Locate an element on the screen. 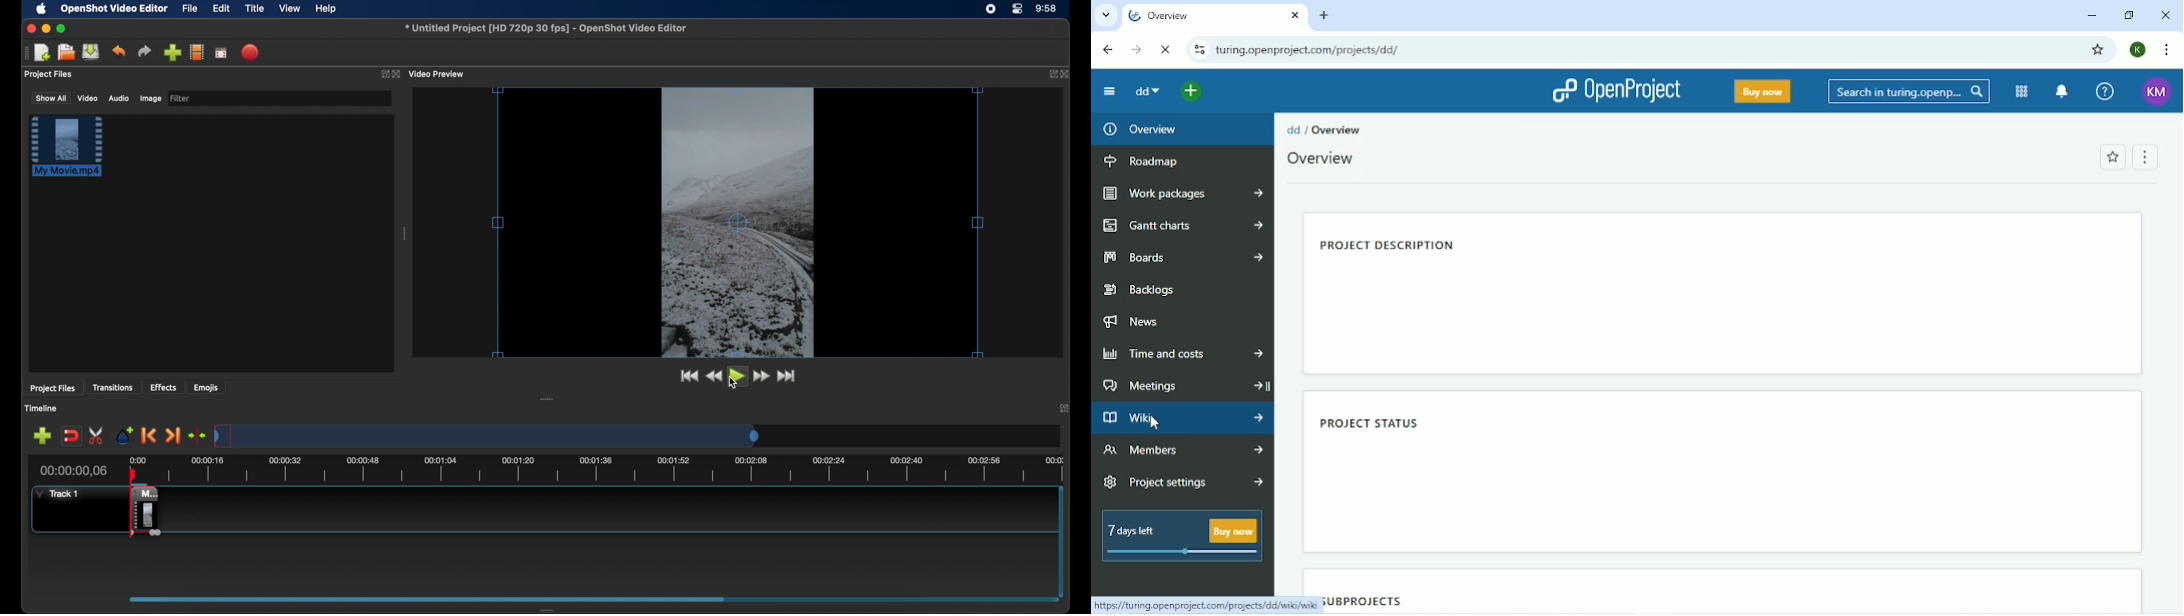 The image size is (2184, 616). Menu is located at coordinates (2144, 155).